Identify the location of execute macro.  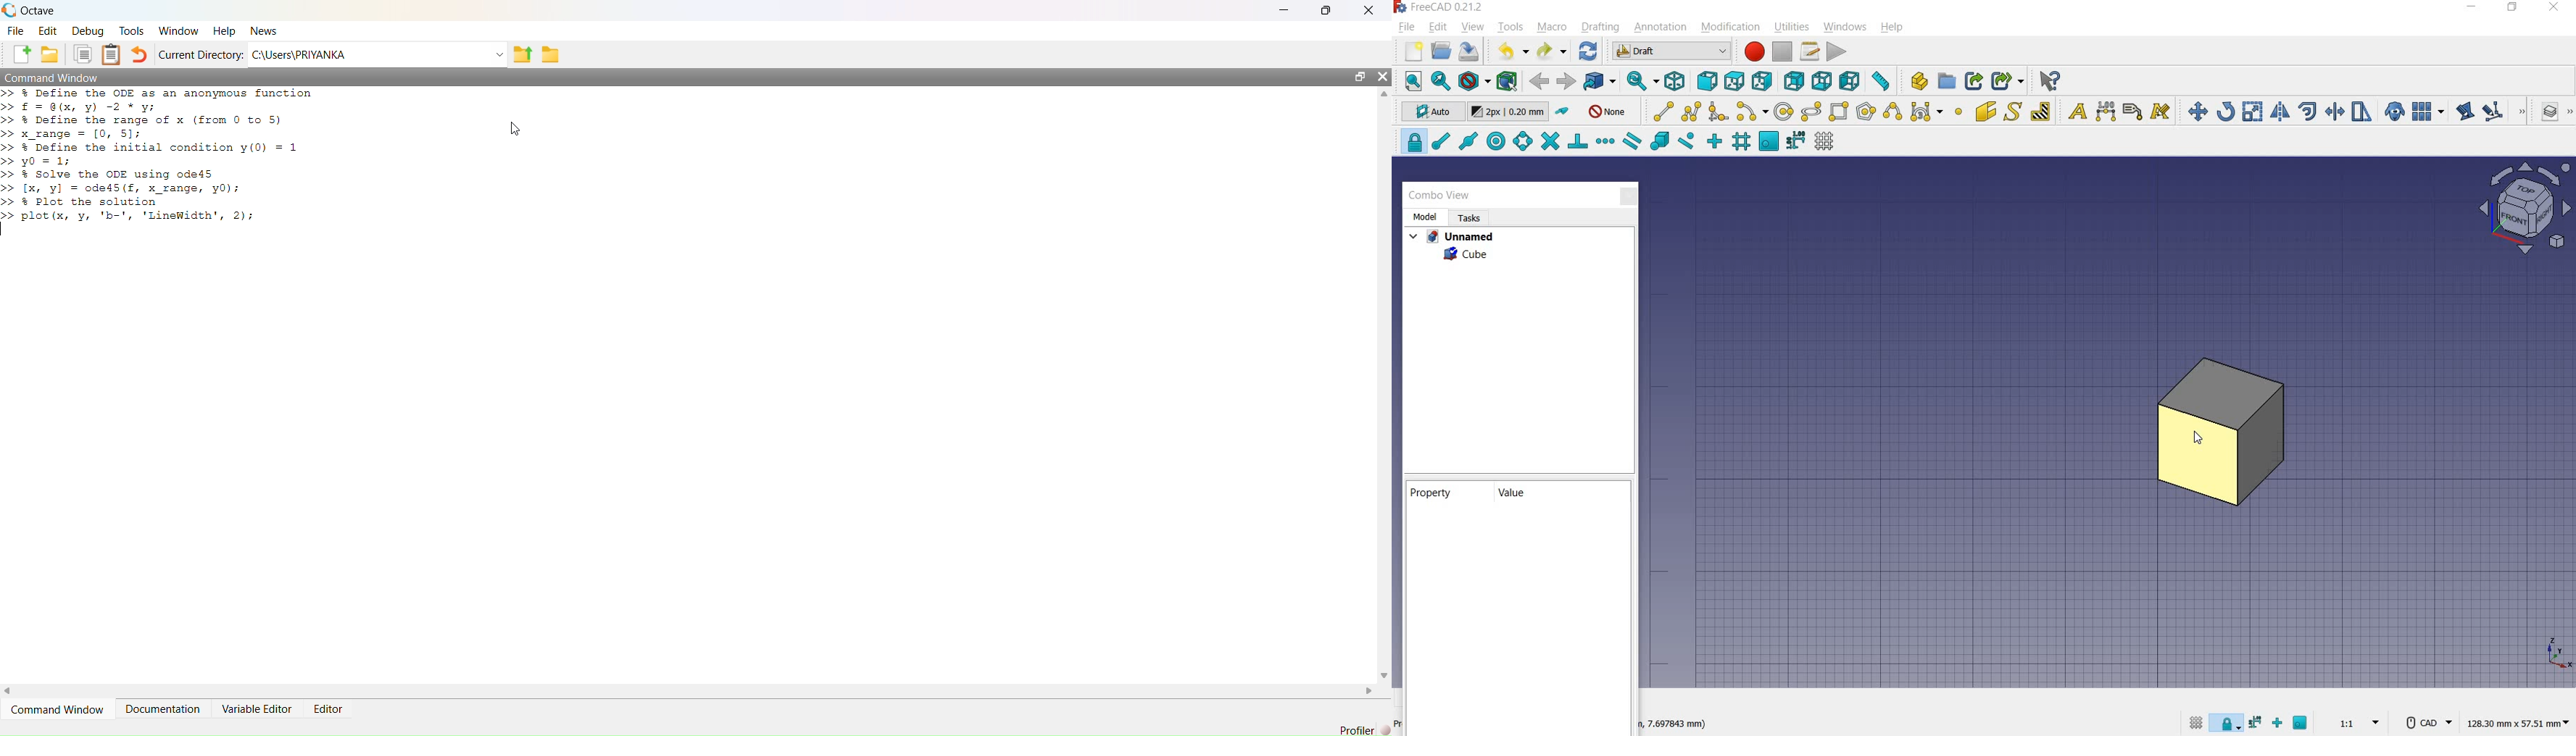
(1836, 52).